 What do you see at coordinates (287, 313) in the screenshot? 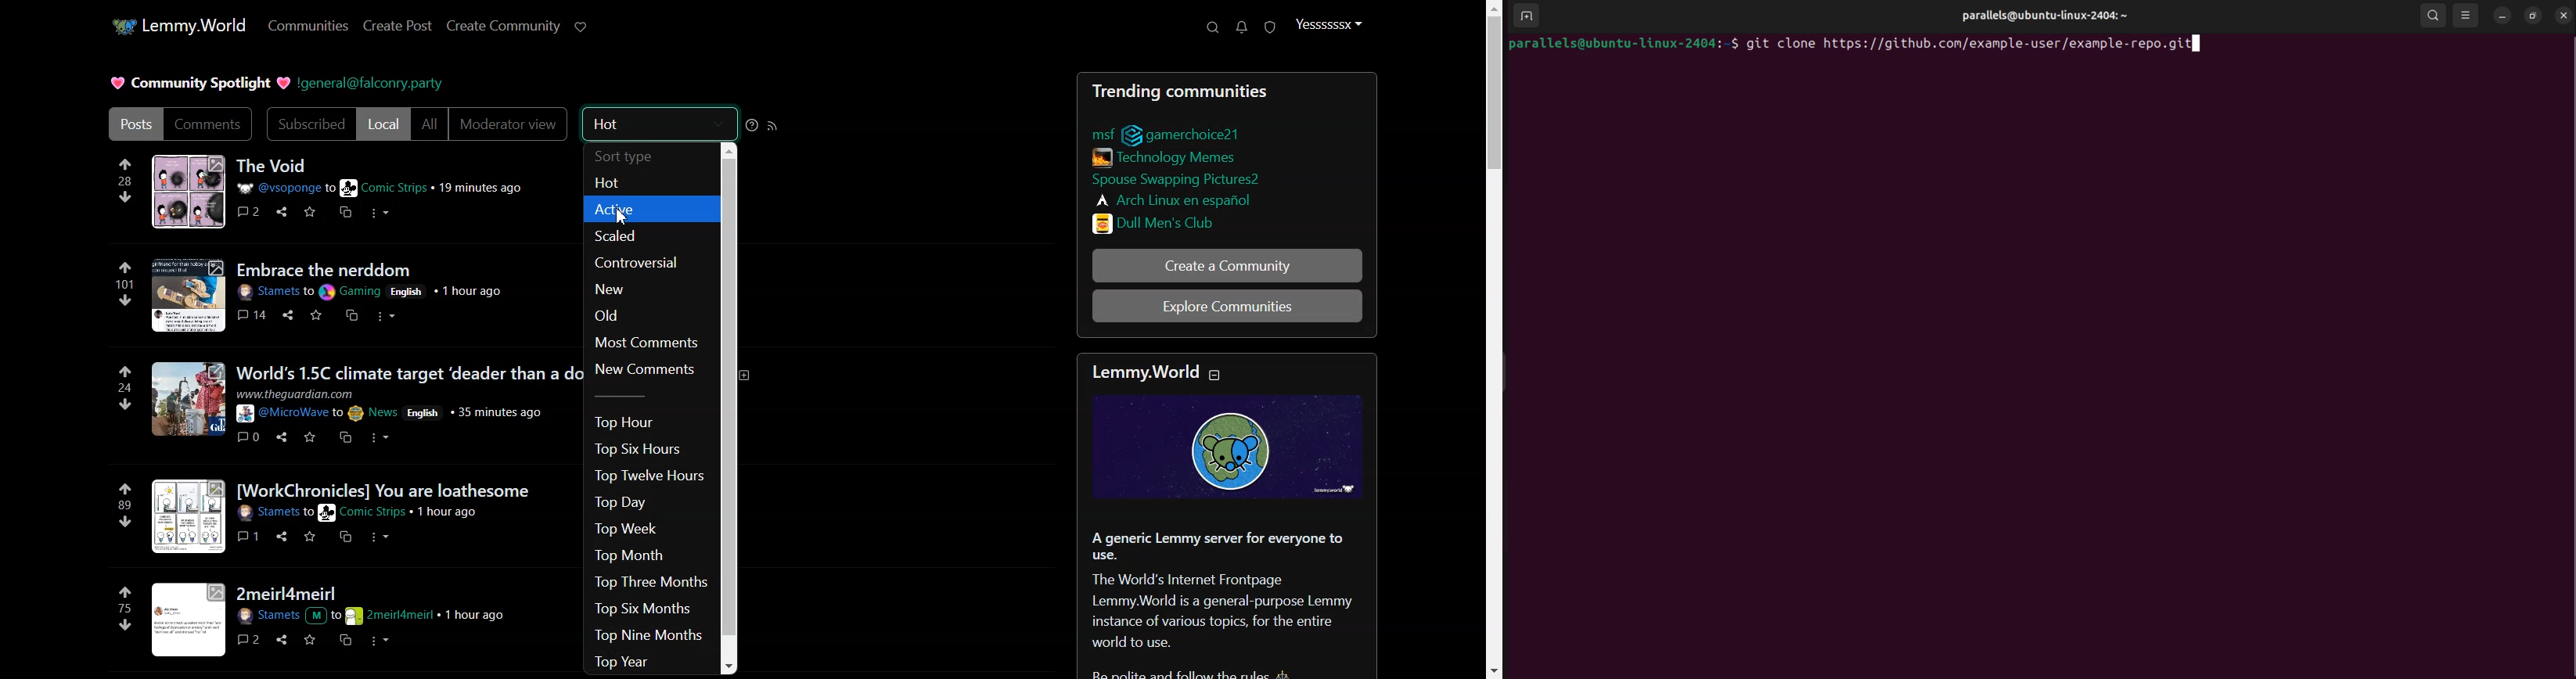
I see `share` at bounding box center [287, 313].